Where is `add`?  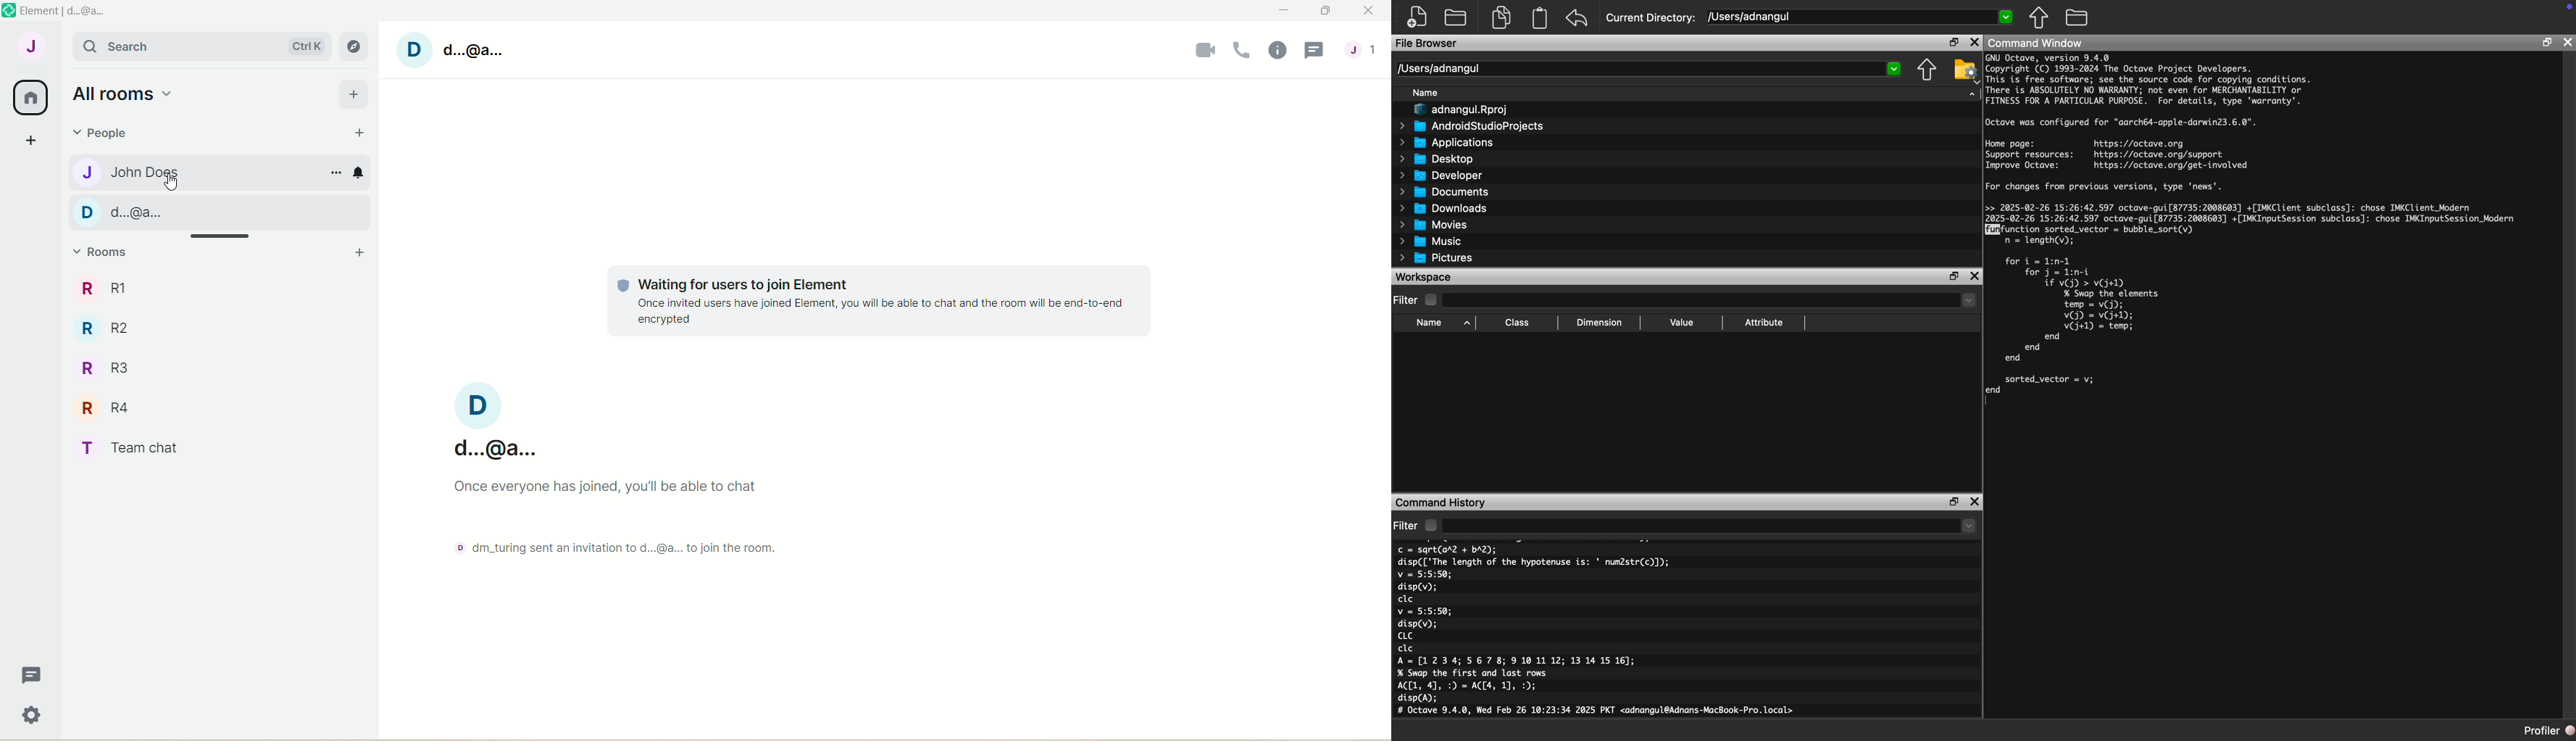 add is located at coordinates (353, 94).